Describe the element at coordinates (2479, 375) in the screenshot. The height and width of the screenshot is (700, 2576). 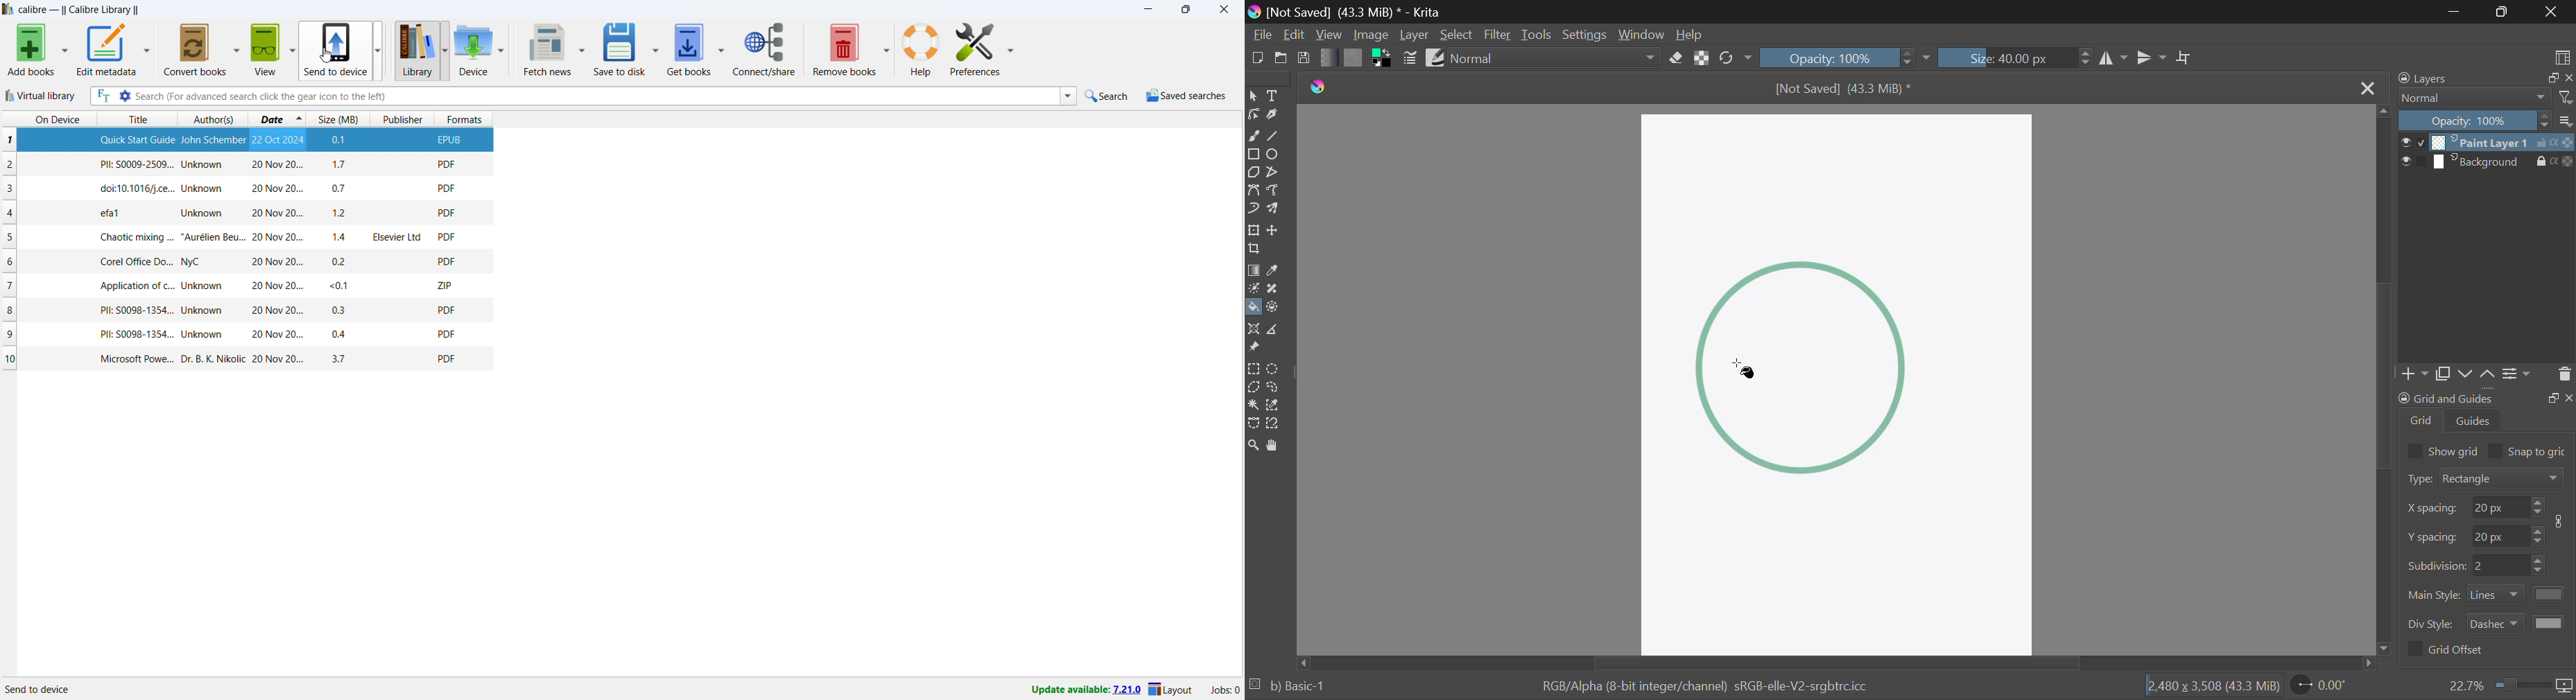
I see `Movement of Layers` at that location.